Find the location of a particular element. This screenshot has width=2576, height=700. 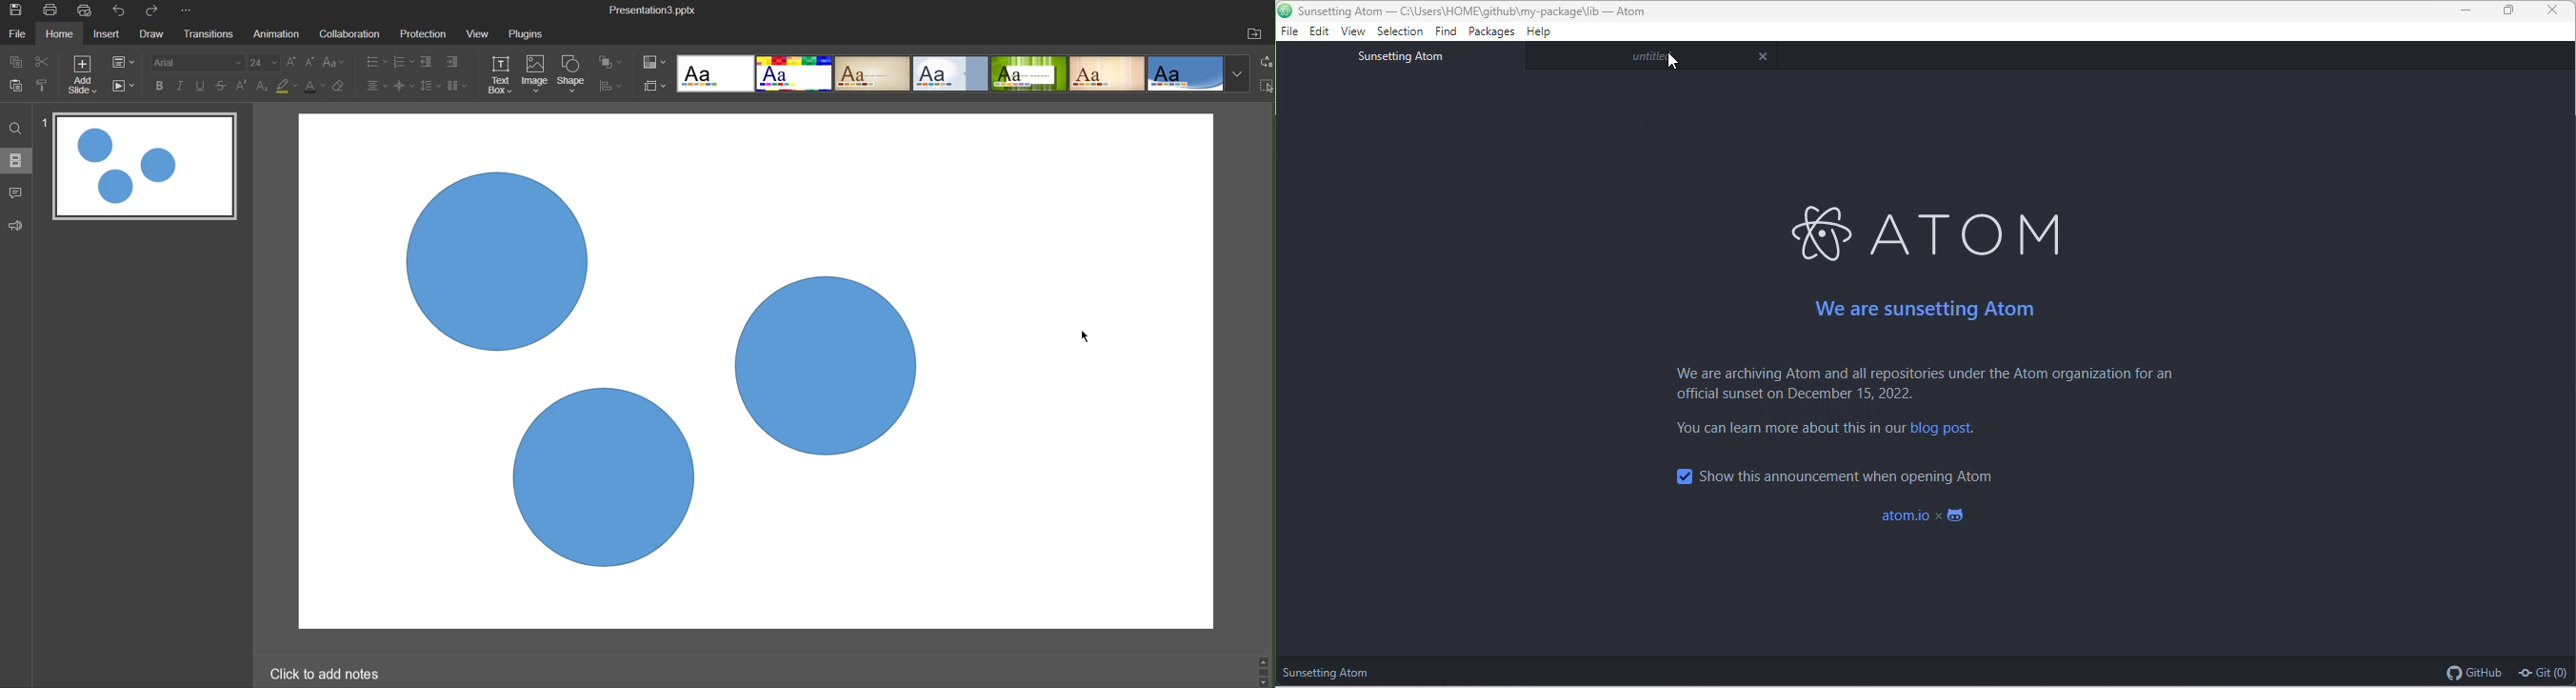

Scroll up is located at coordinates (1268, 658).